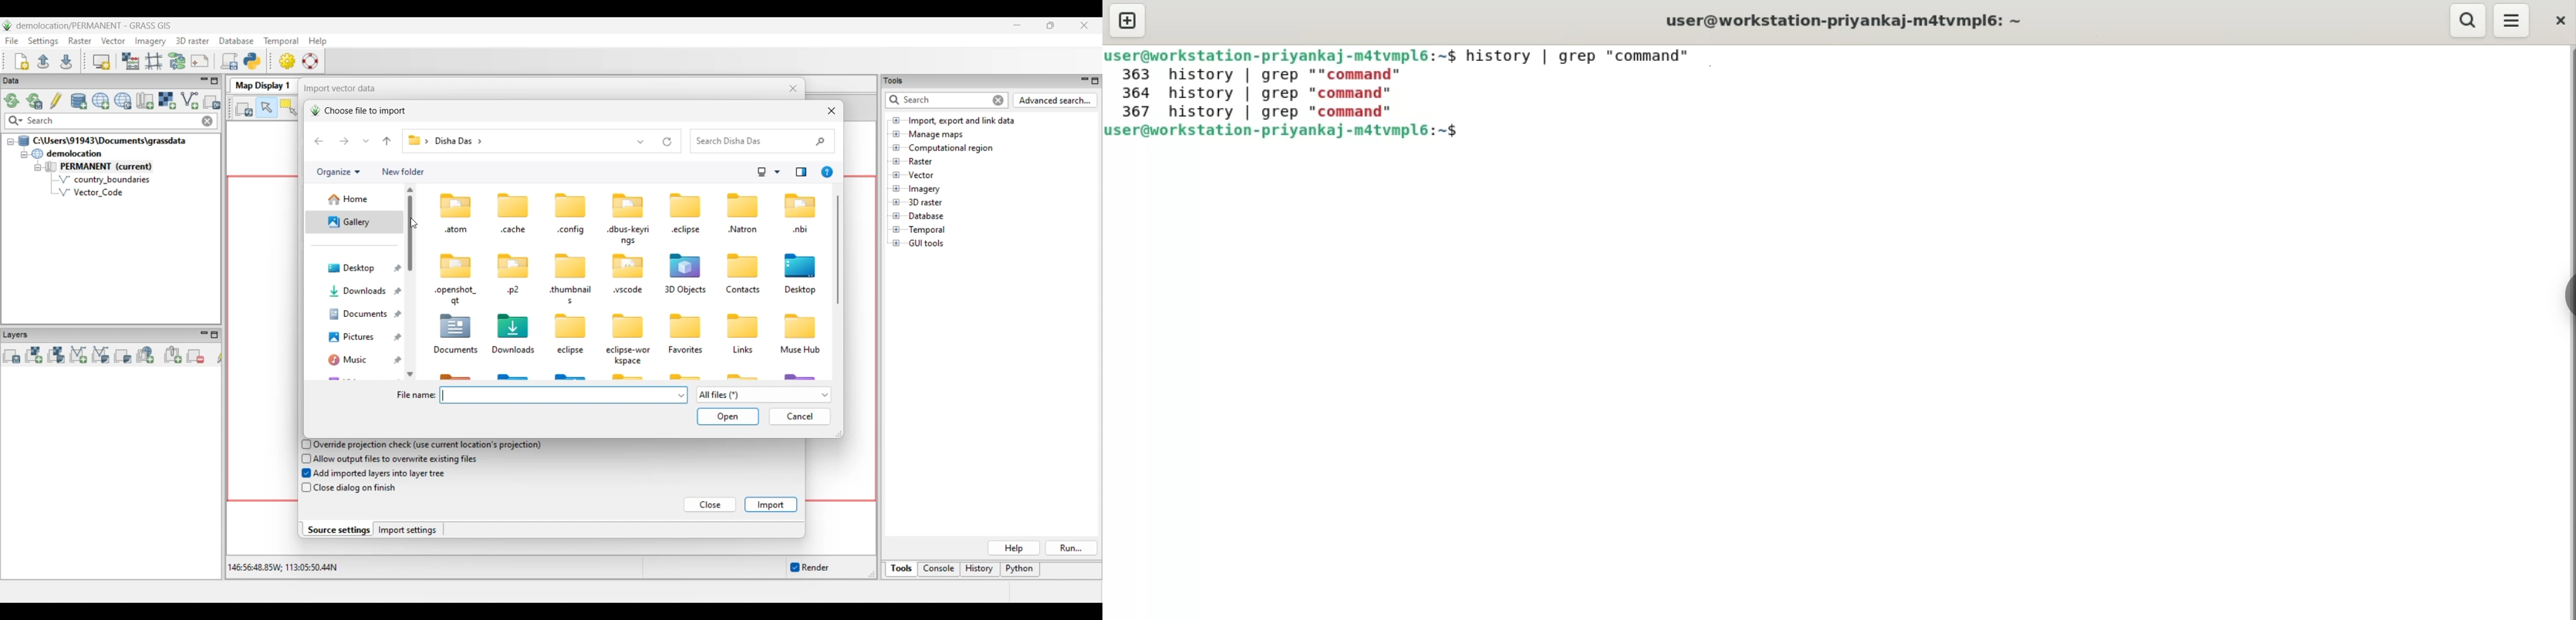 The height and width of the screenshot is (644, 2576). I want to click on user@workstation-priyankaj-matvmpl6:~$, so click(1290, 131).